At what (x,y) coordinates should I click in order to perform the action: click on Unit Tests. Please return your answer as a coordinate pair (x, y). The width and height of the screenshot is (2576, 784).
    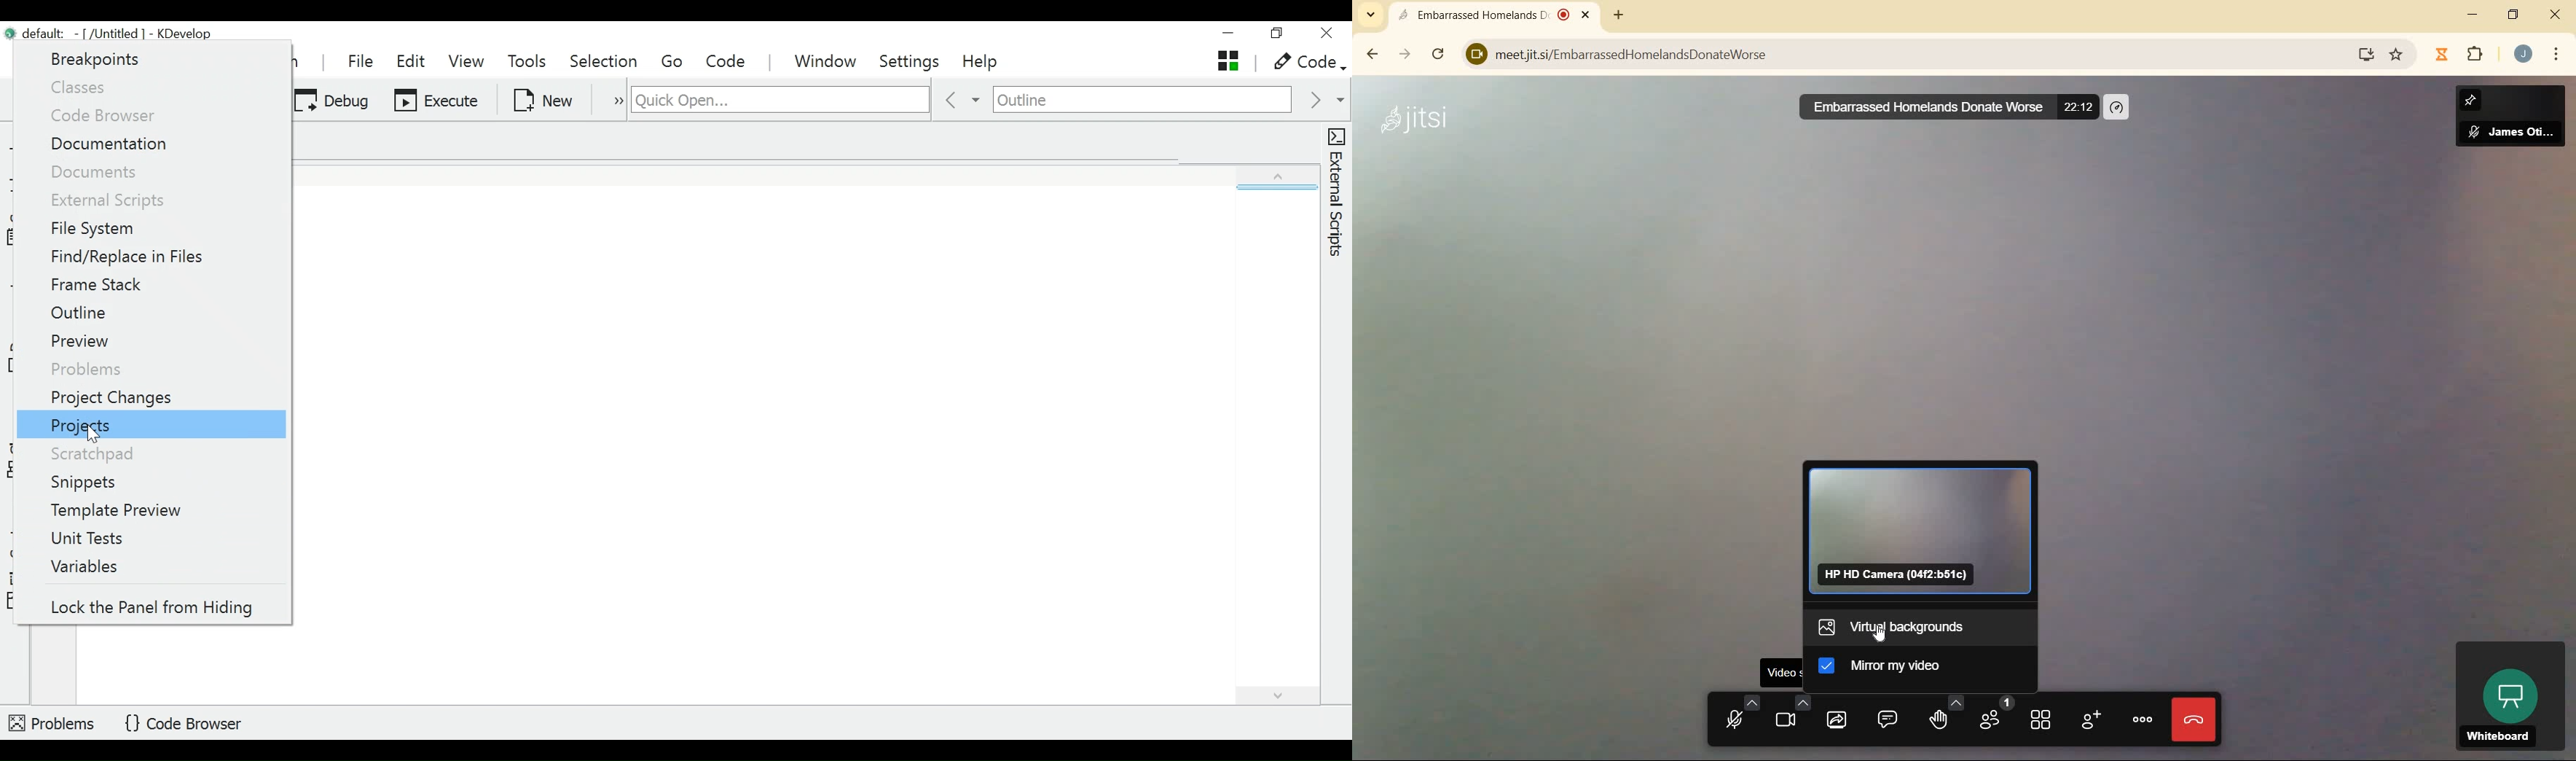
    Looking at the image, I should click on (89, 538).